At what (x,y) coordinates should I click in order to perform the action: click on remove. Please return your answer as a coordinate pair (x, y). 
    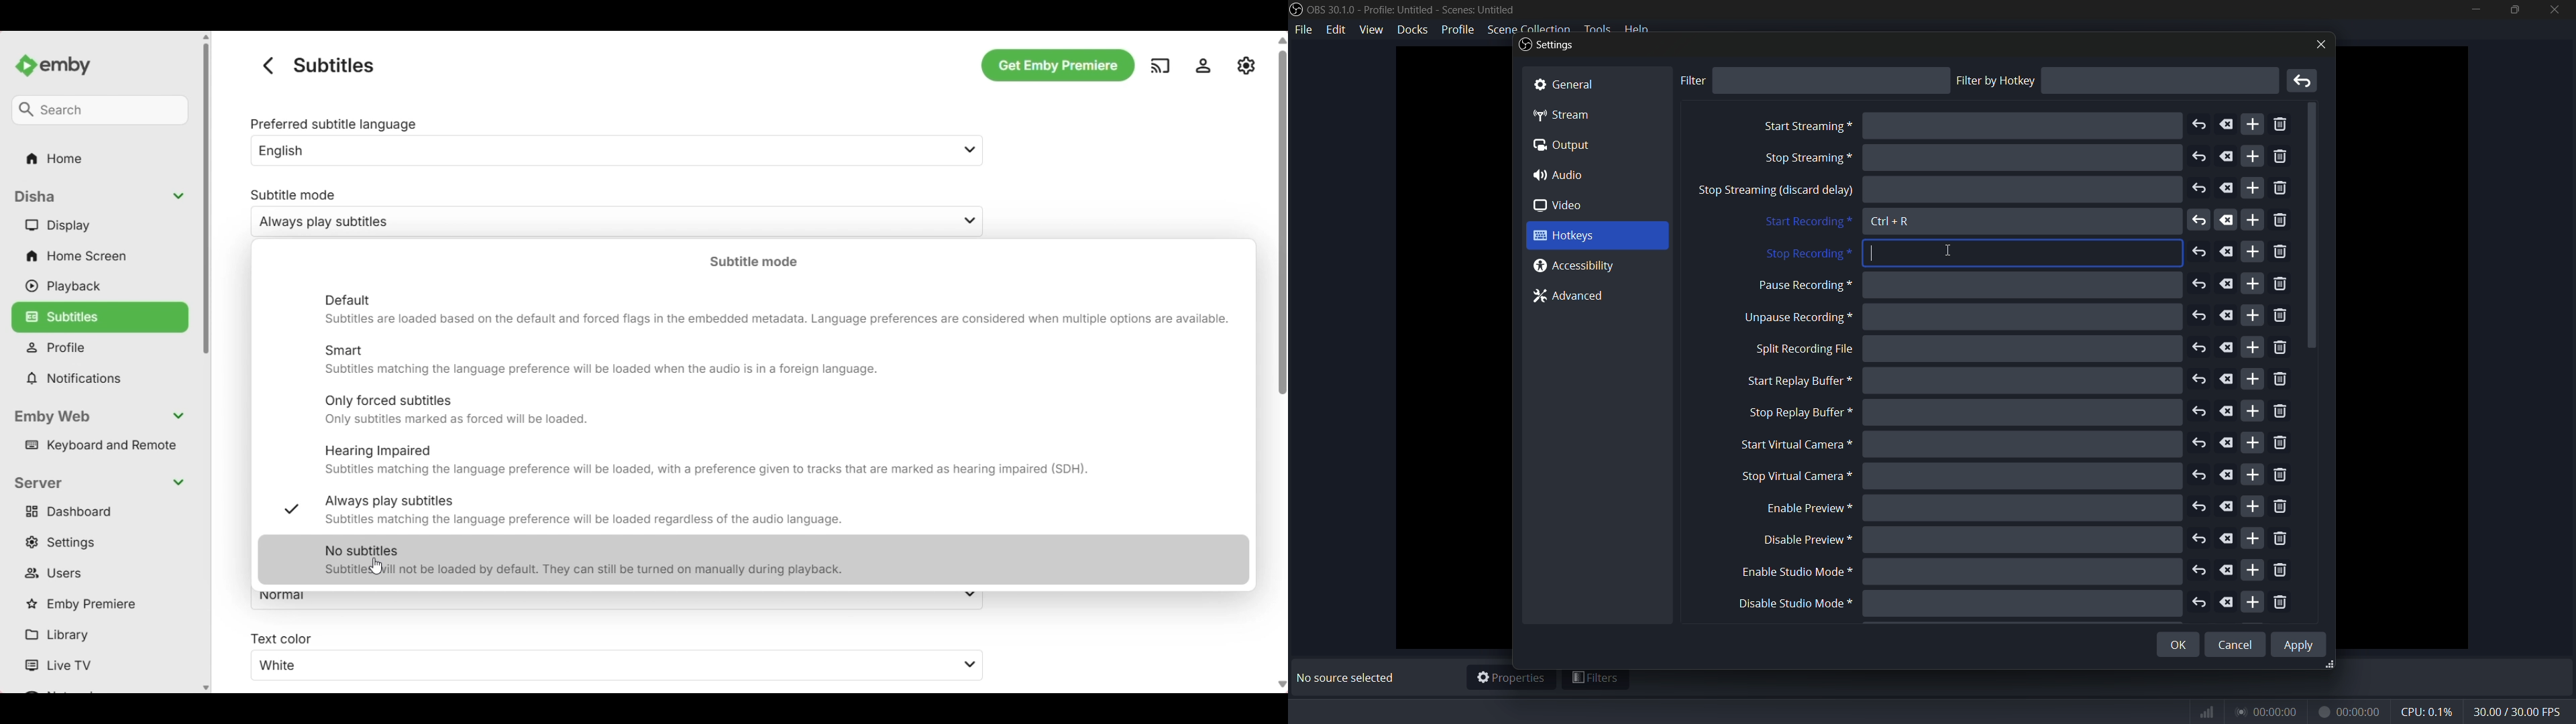
    Looking at the image, I should click on (2282, 189).